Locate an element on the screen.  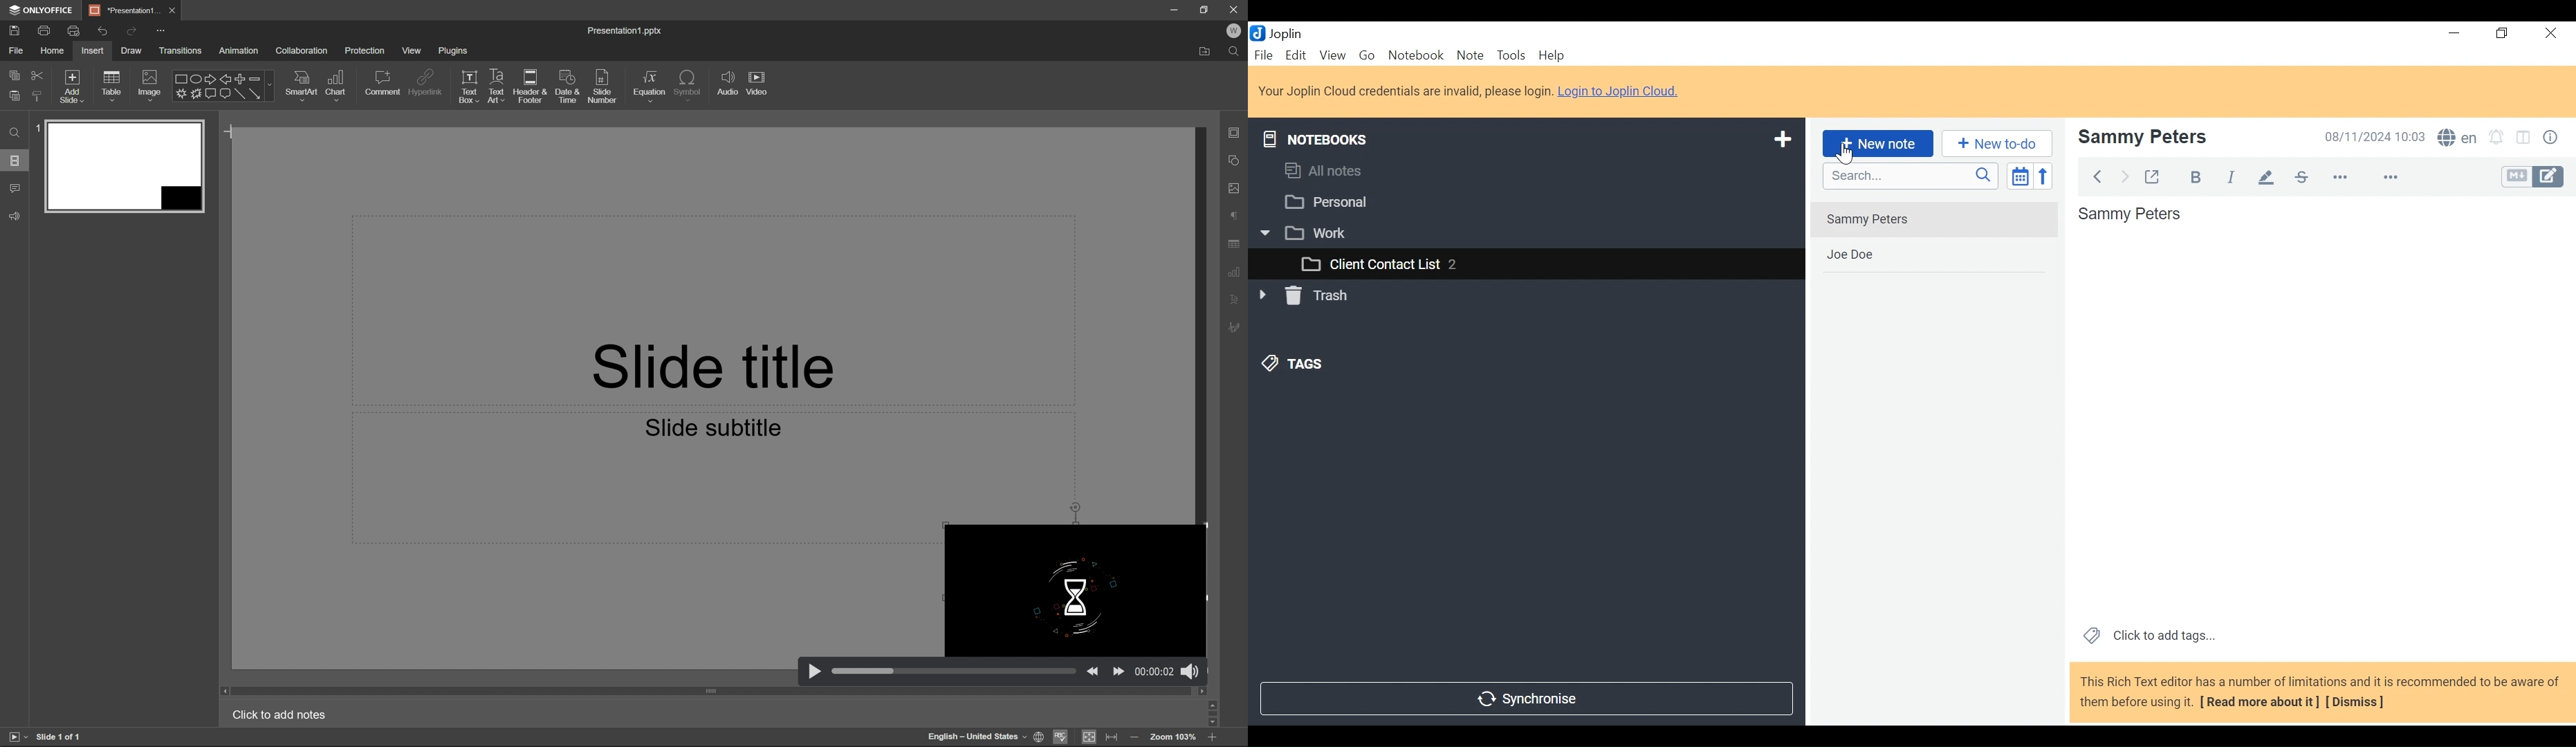
This Rich Text editor has a number of limitations and it is recommended to be aware before using it (Read more about it) (Dismiss) is located at coordinates (2318, 694).